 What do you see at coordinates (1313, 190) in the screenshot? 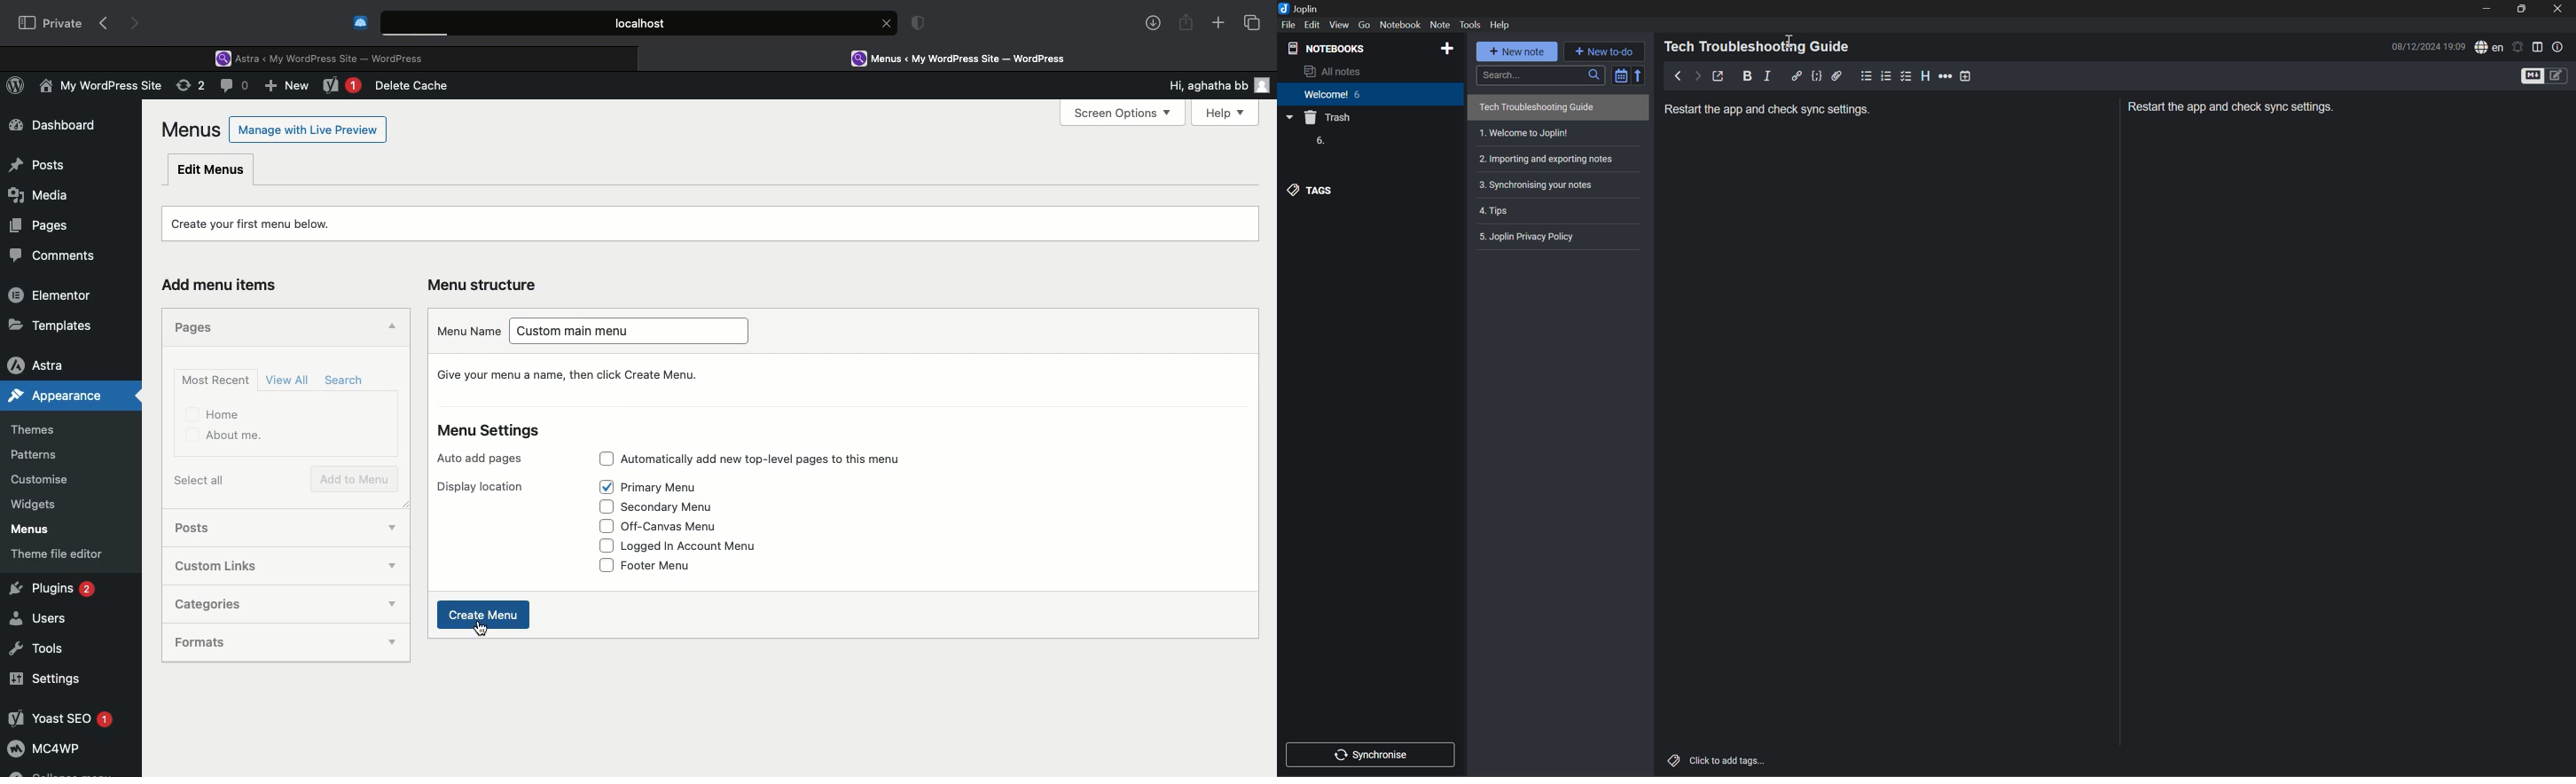
I see `TAGS` at bounding box center [1313, 190].